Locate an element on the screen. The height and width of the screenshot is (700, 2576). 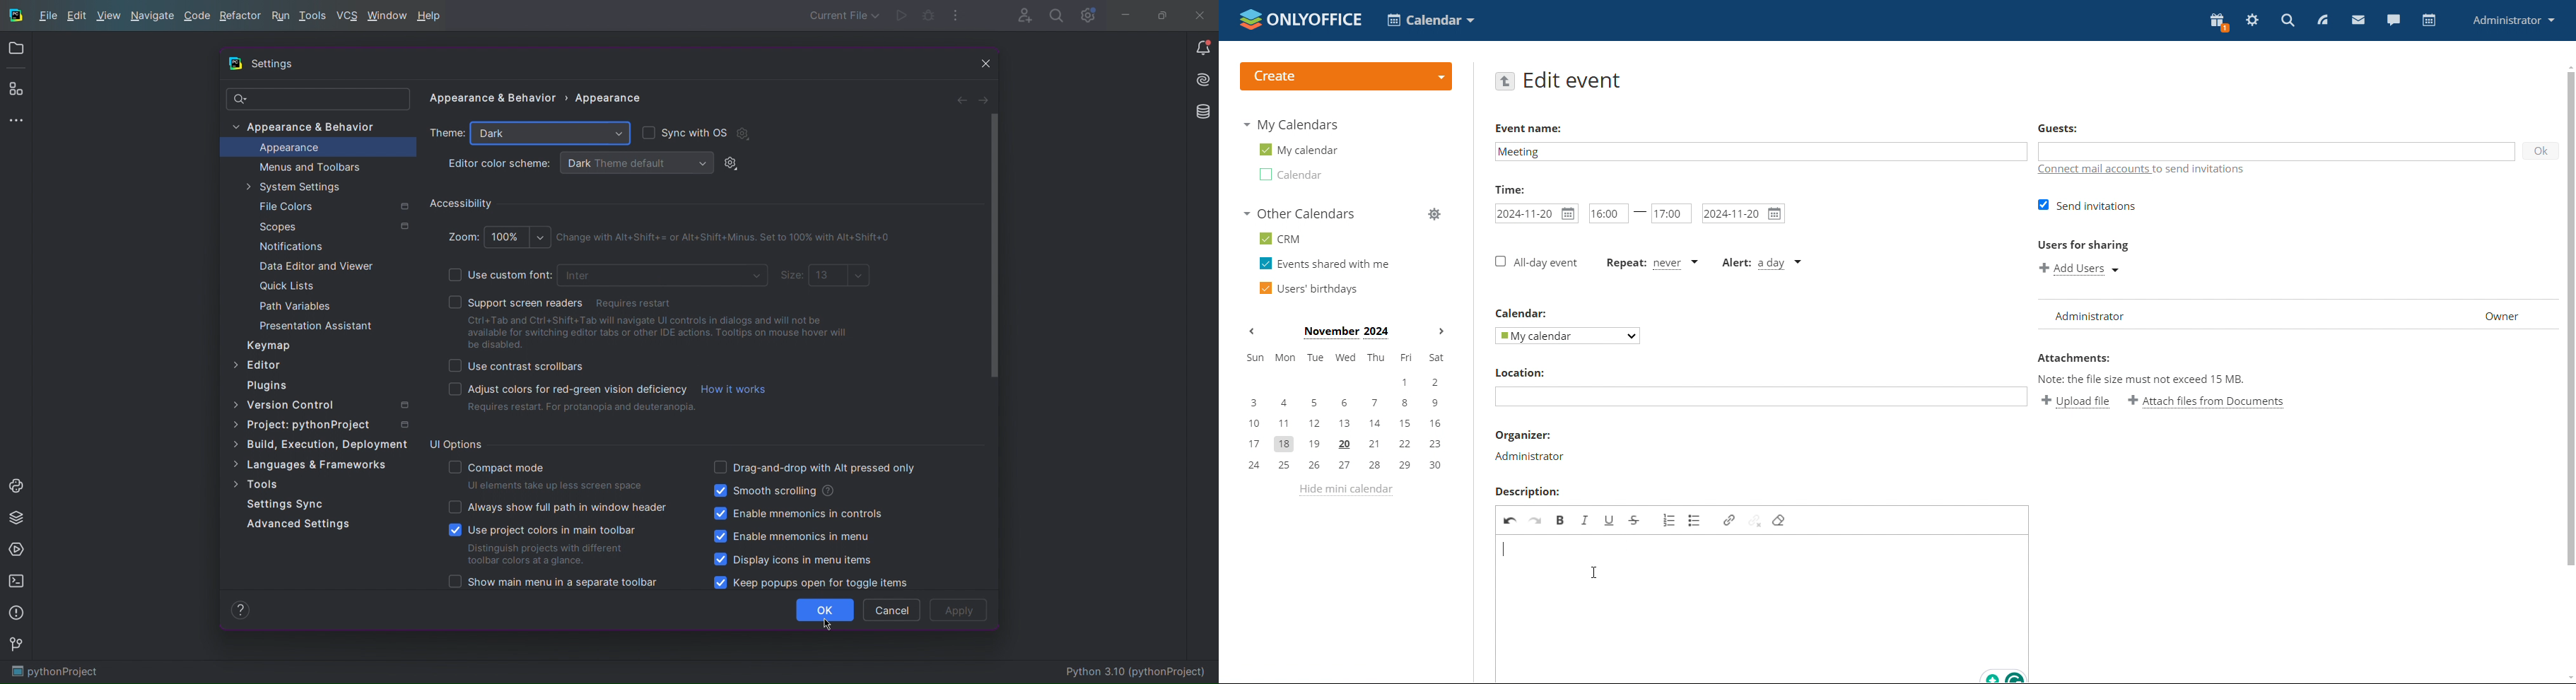
italic is located at coordinates (1585, 520).